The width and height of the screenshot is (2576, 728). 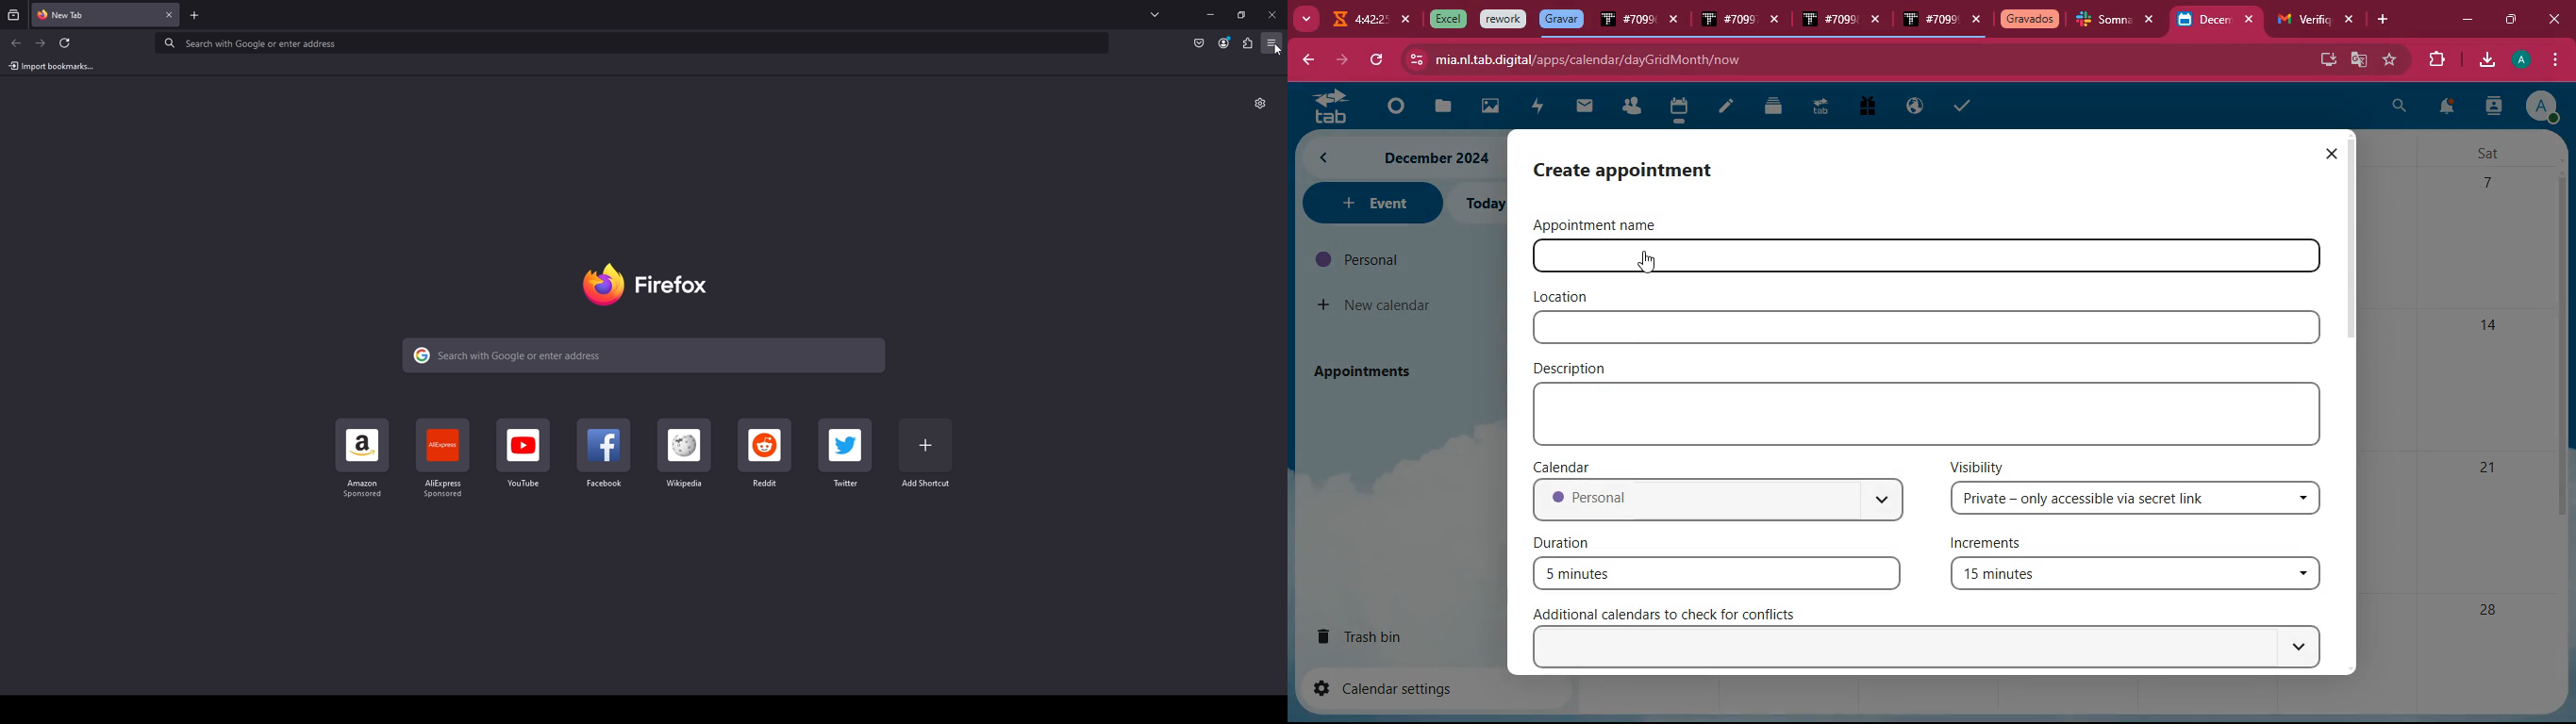 I want to click on close, so click(x=2331, y=154).